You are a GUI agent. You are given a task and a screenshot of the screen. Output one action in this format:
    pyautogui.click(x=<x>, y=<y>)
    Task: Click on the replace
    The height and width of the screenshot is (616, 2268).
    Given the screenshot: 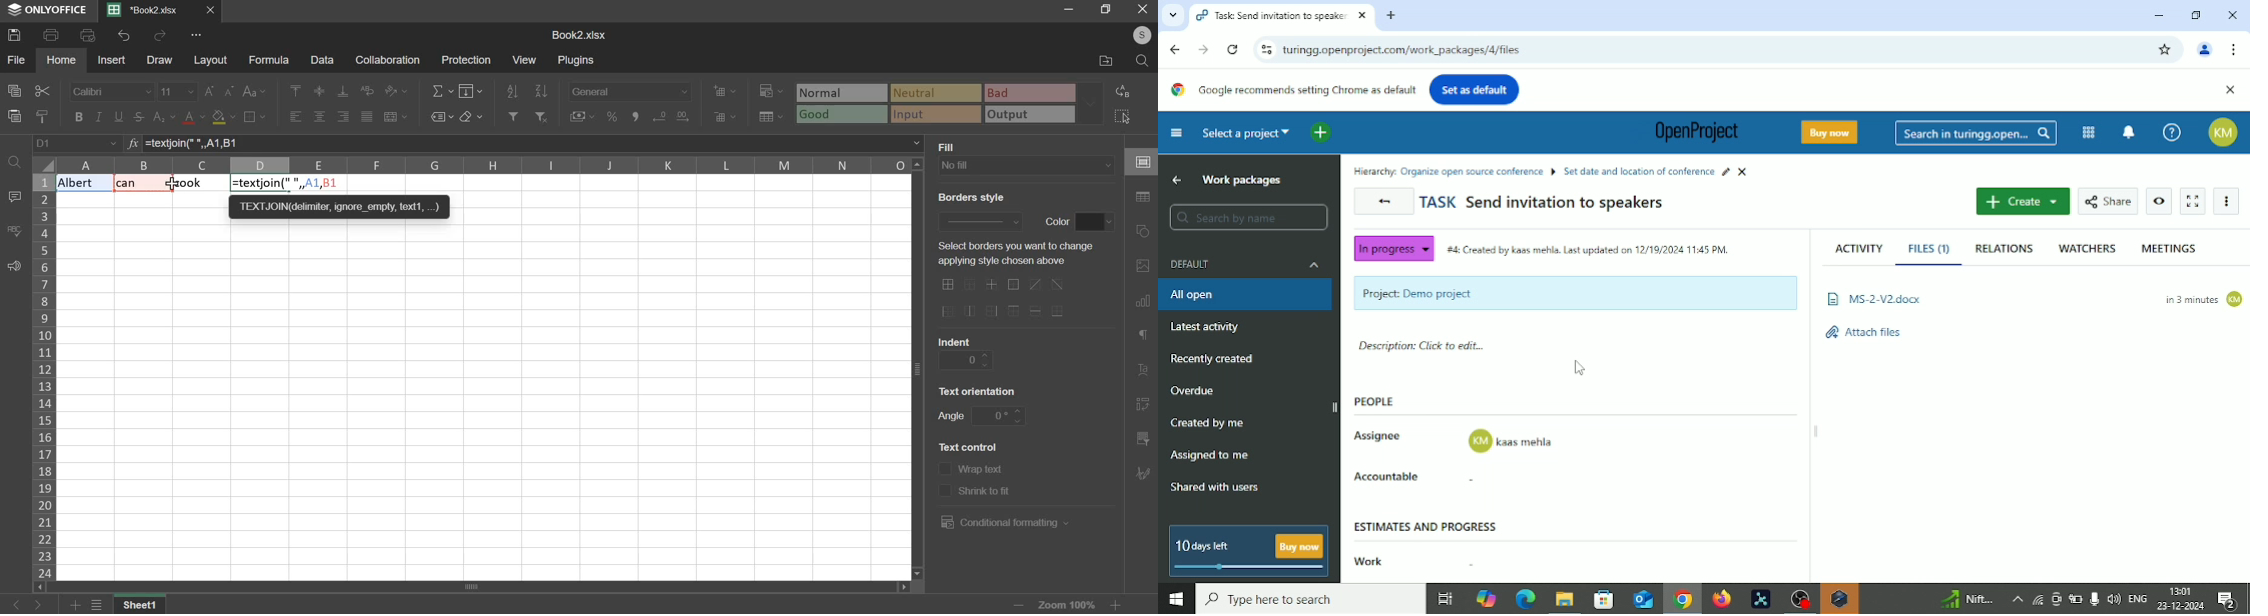 What is the action you would take?
    pyautogui.click(x=1127, y=91)
    